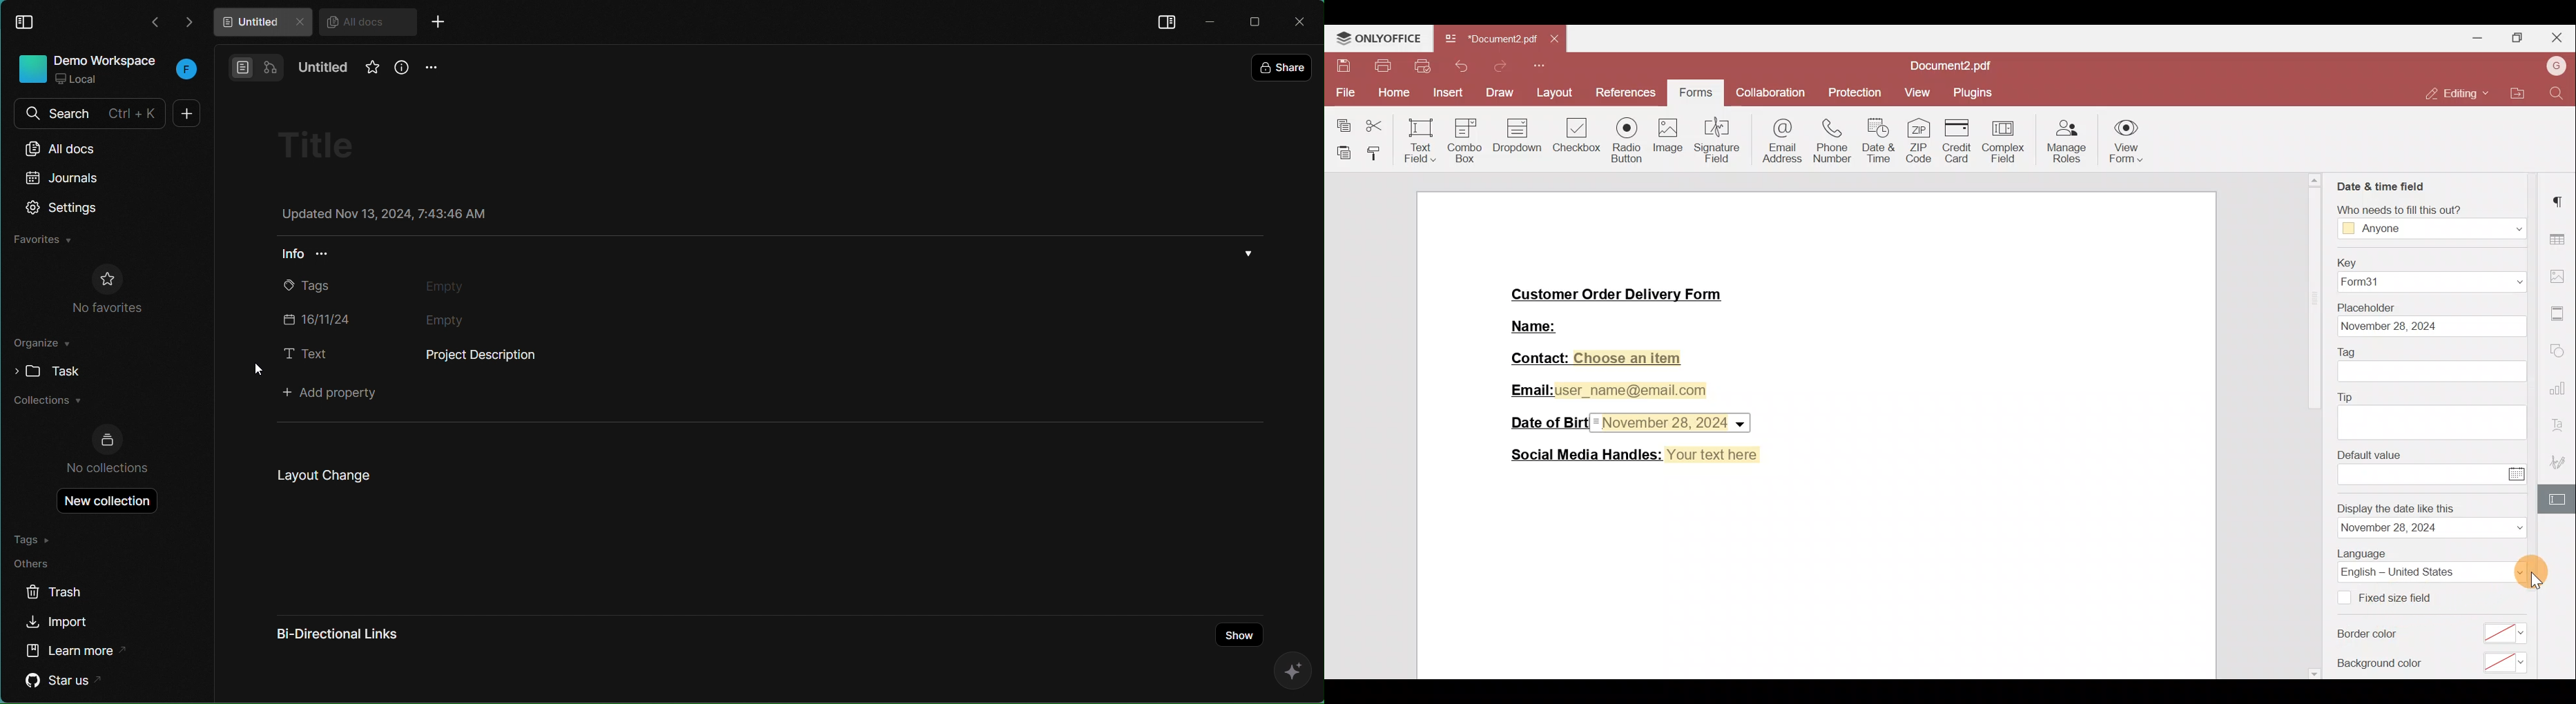  What do you see at coordinates (1605, 390) in the screenshot?
I see `Email:user_name@email.com` at bounding box center [1605, 390].